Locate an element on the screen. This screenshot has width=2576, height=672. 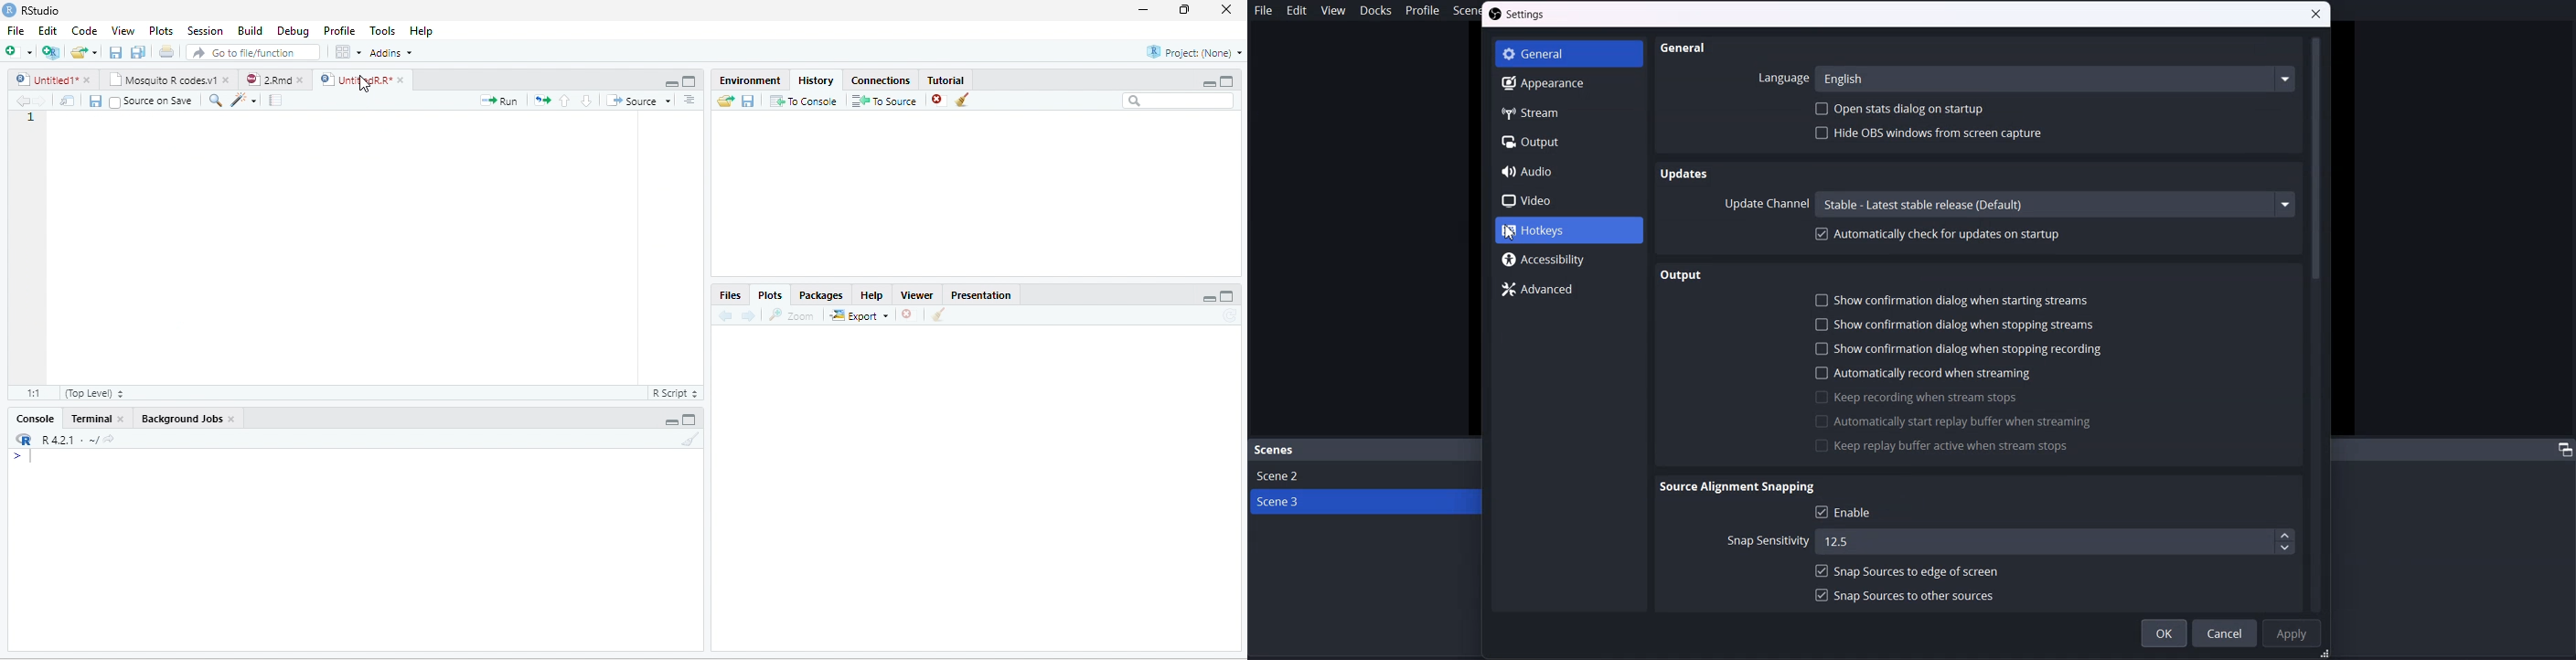
View the current working directory is located at coordinates (109, 438).